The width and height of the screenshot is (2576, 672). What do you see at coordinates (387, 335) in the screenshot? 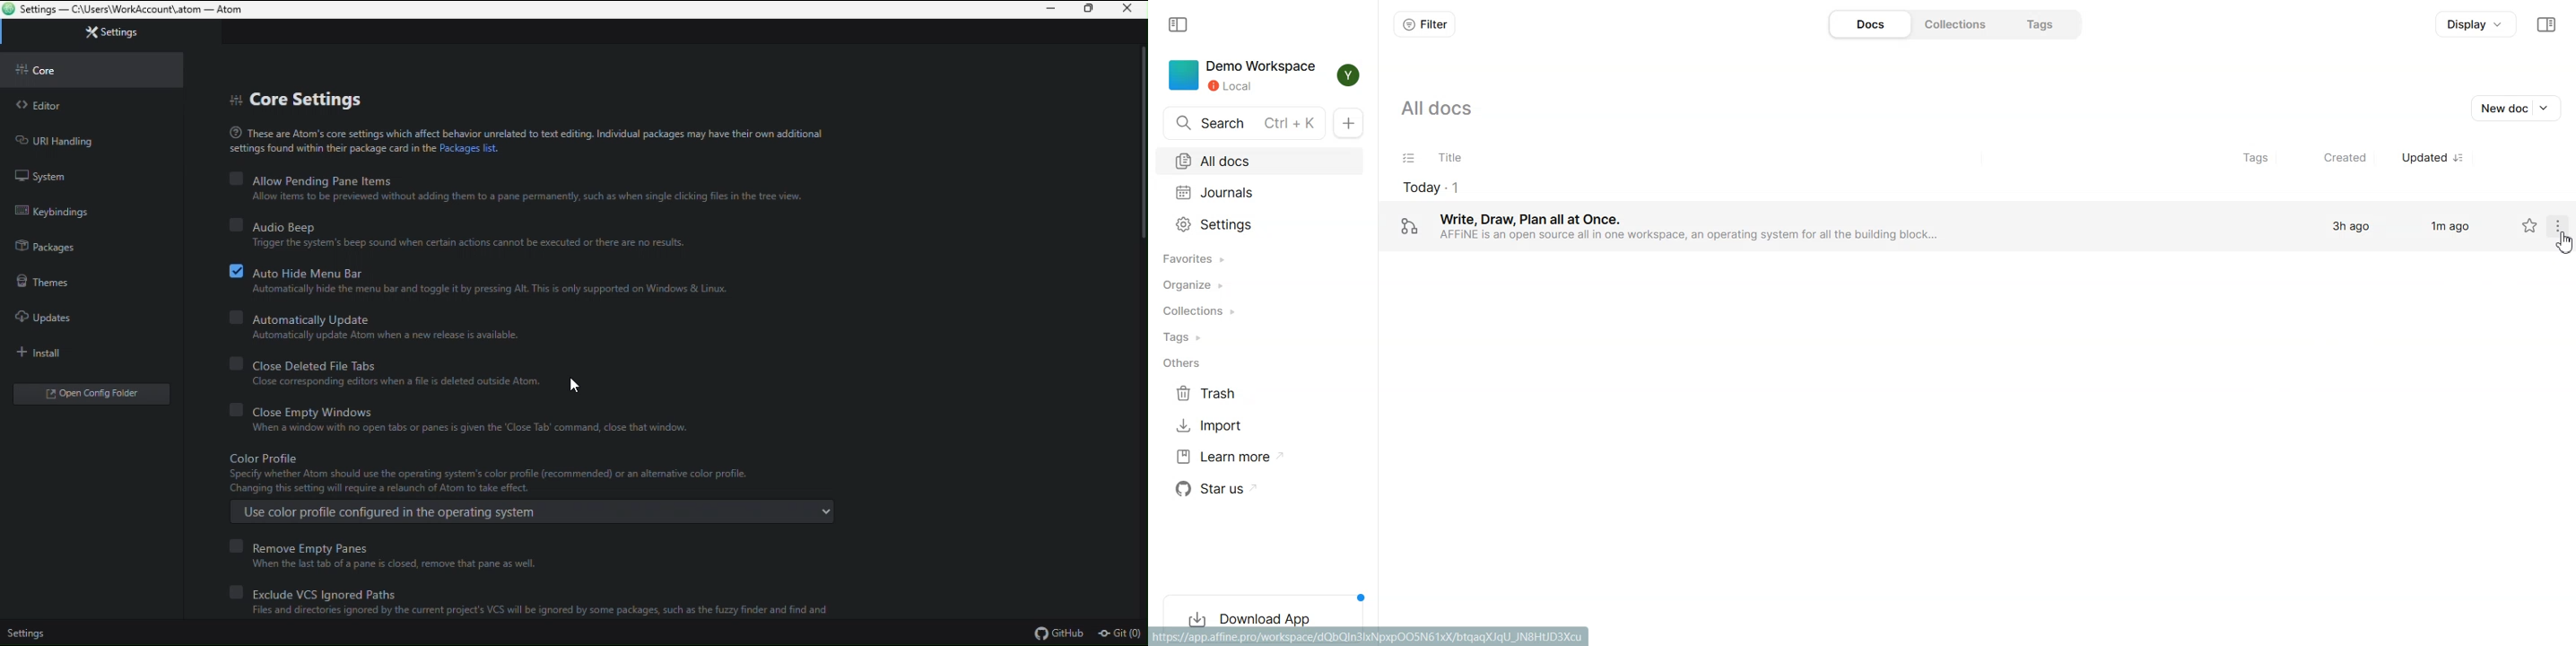
I see `Automatically update Atom when a new release is available.` at bounding box center [387, 335].